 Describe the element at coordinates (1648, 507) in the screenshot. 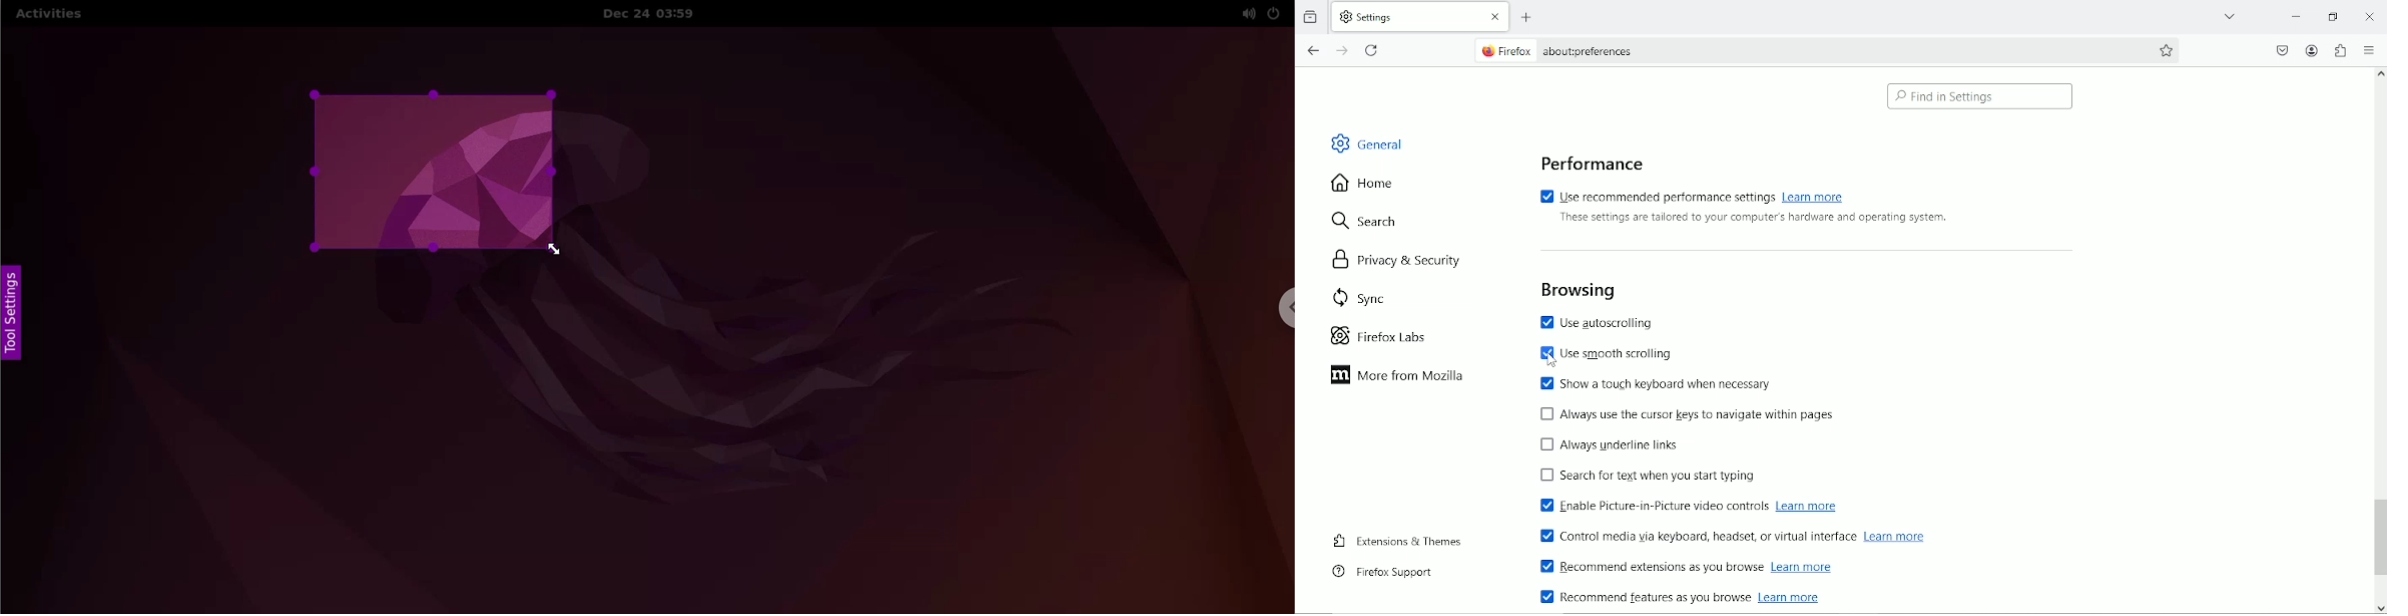

I see `Enable picture in picture video controls.` at that location.